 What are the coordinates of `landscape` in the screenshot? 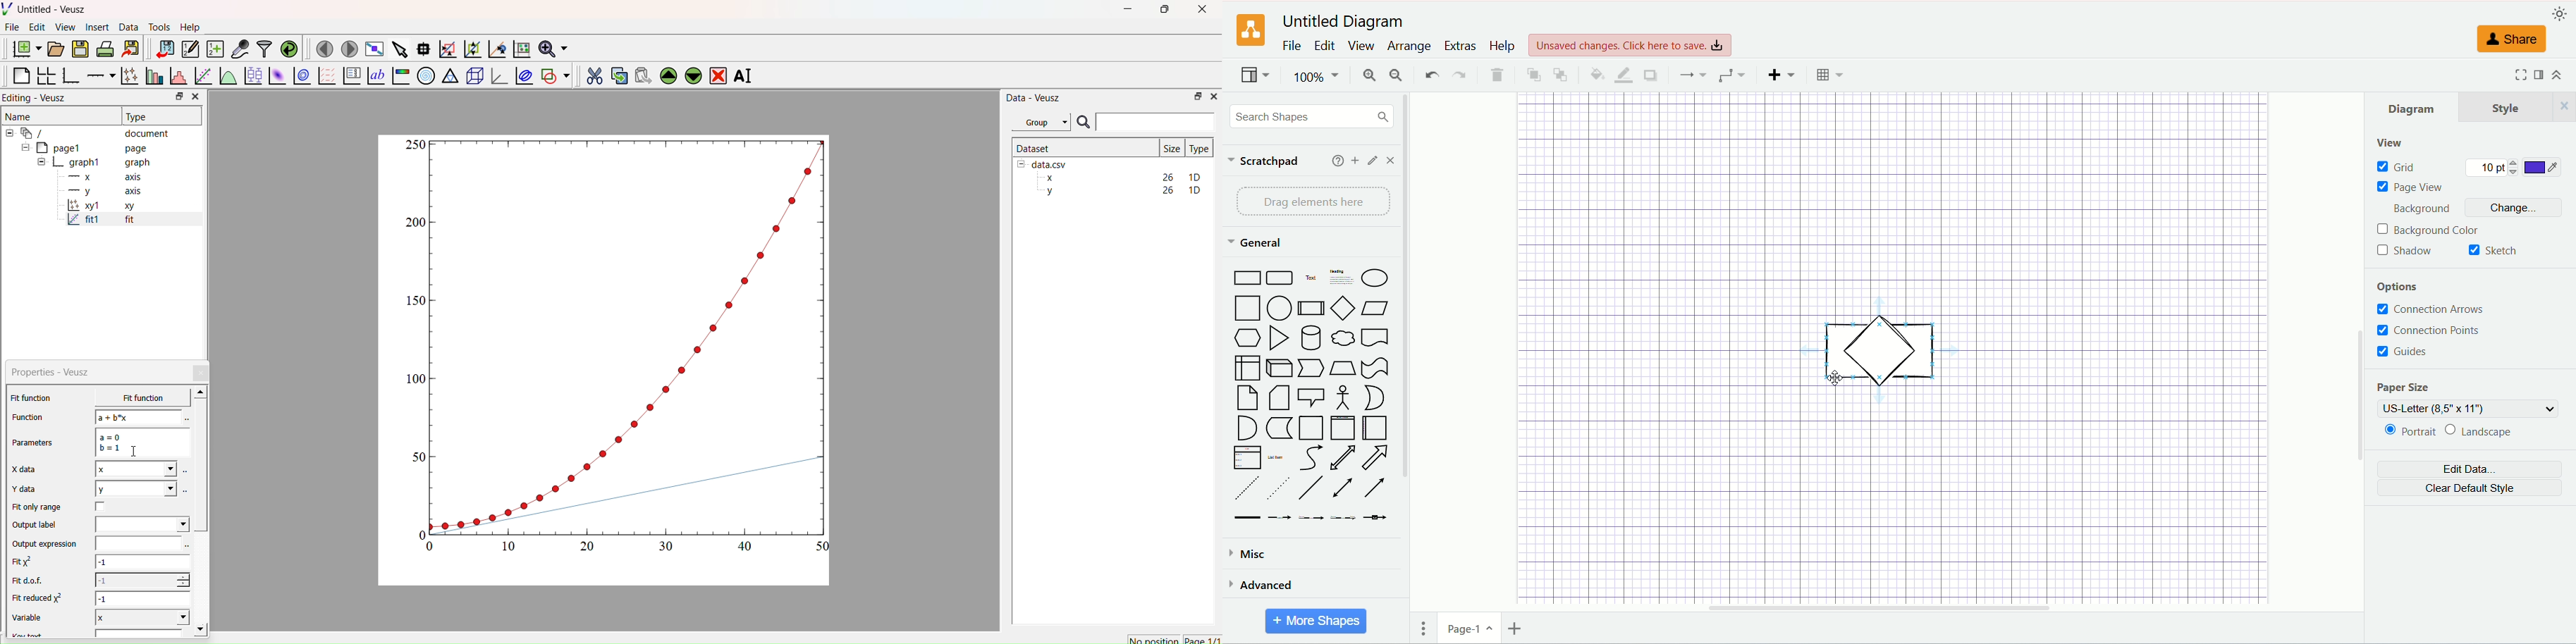 It's located at (2477, 432).